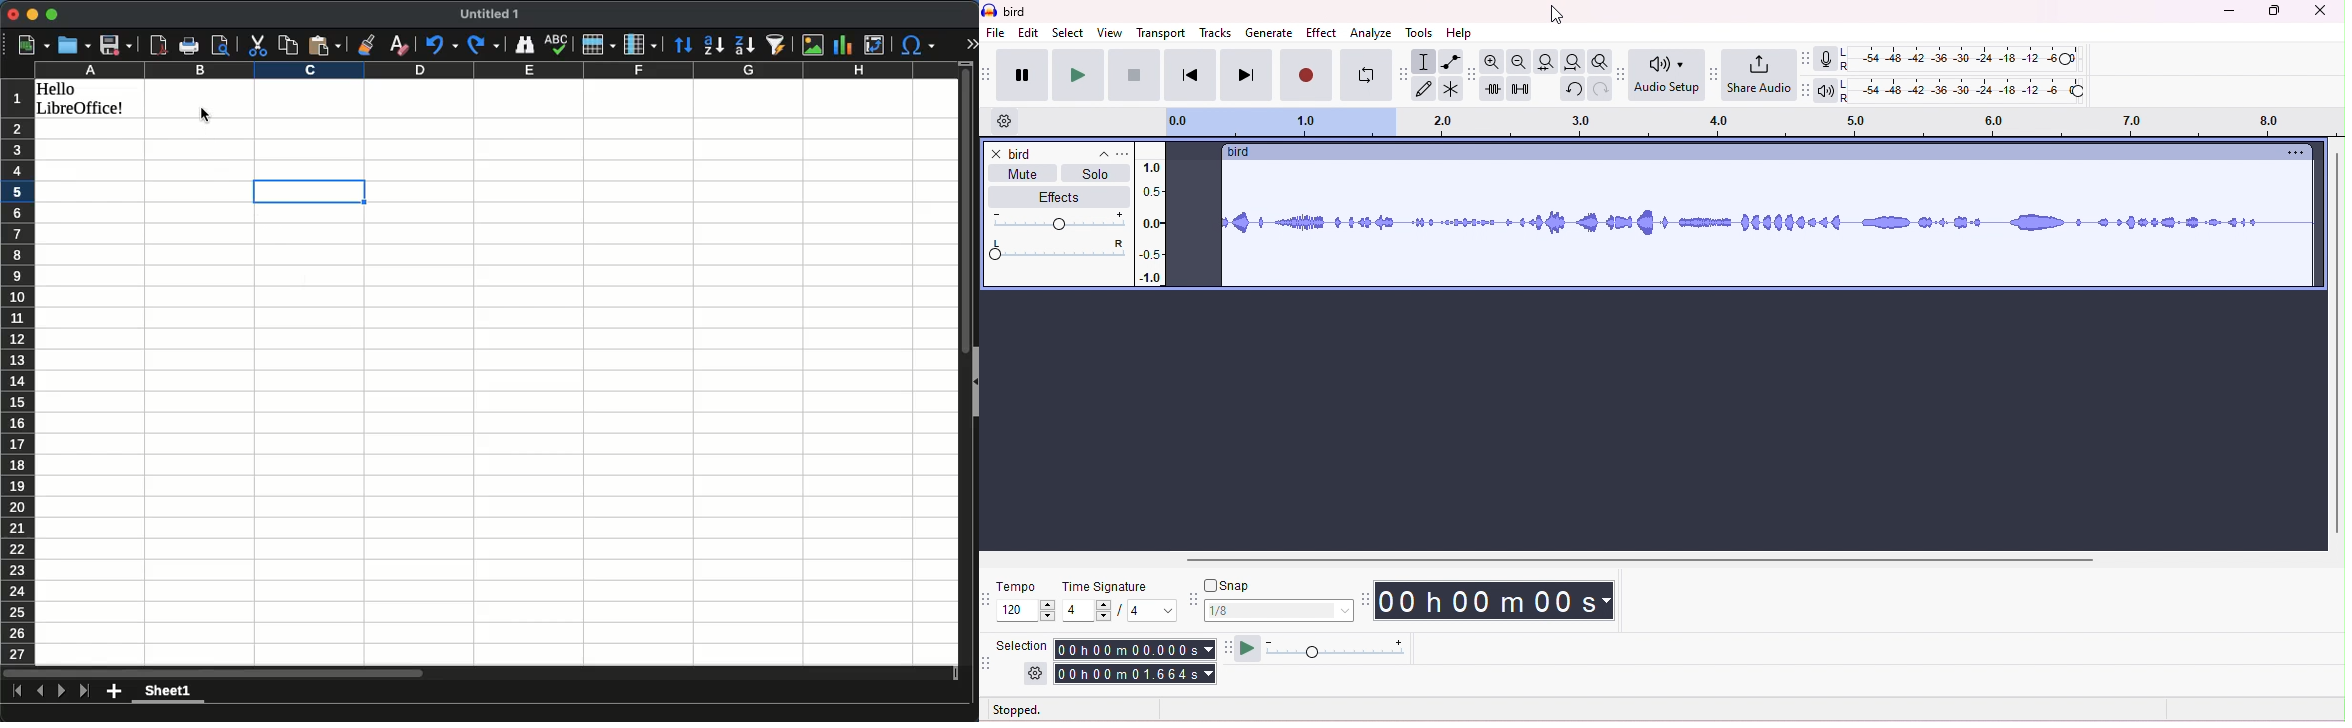 The height and width of the screenshot is (728, 2352). What do you see at coordinates (2335, 344) in the screenshot?
I see `vertical scroll bar` at bounding box center [2335, 344].